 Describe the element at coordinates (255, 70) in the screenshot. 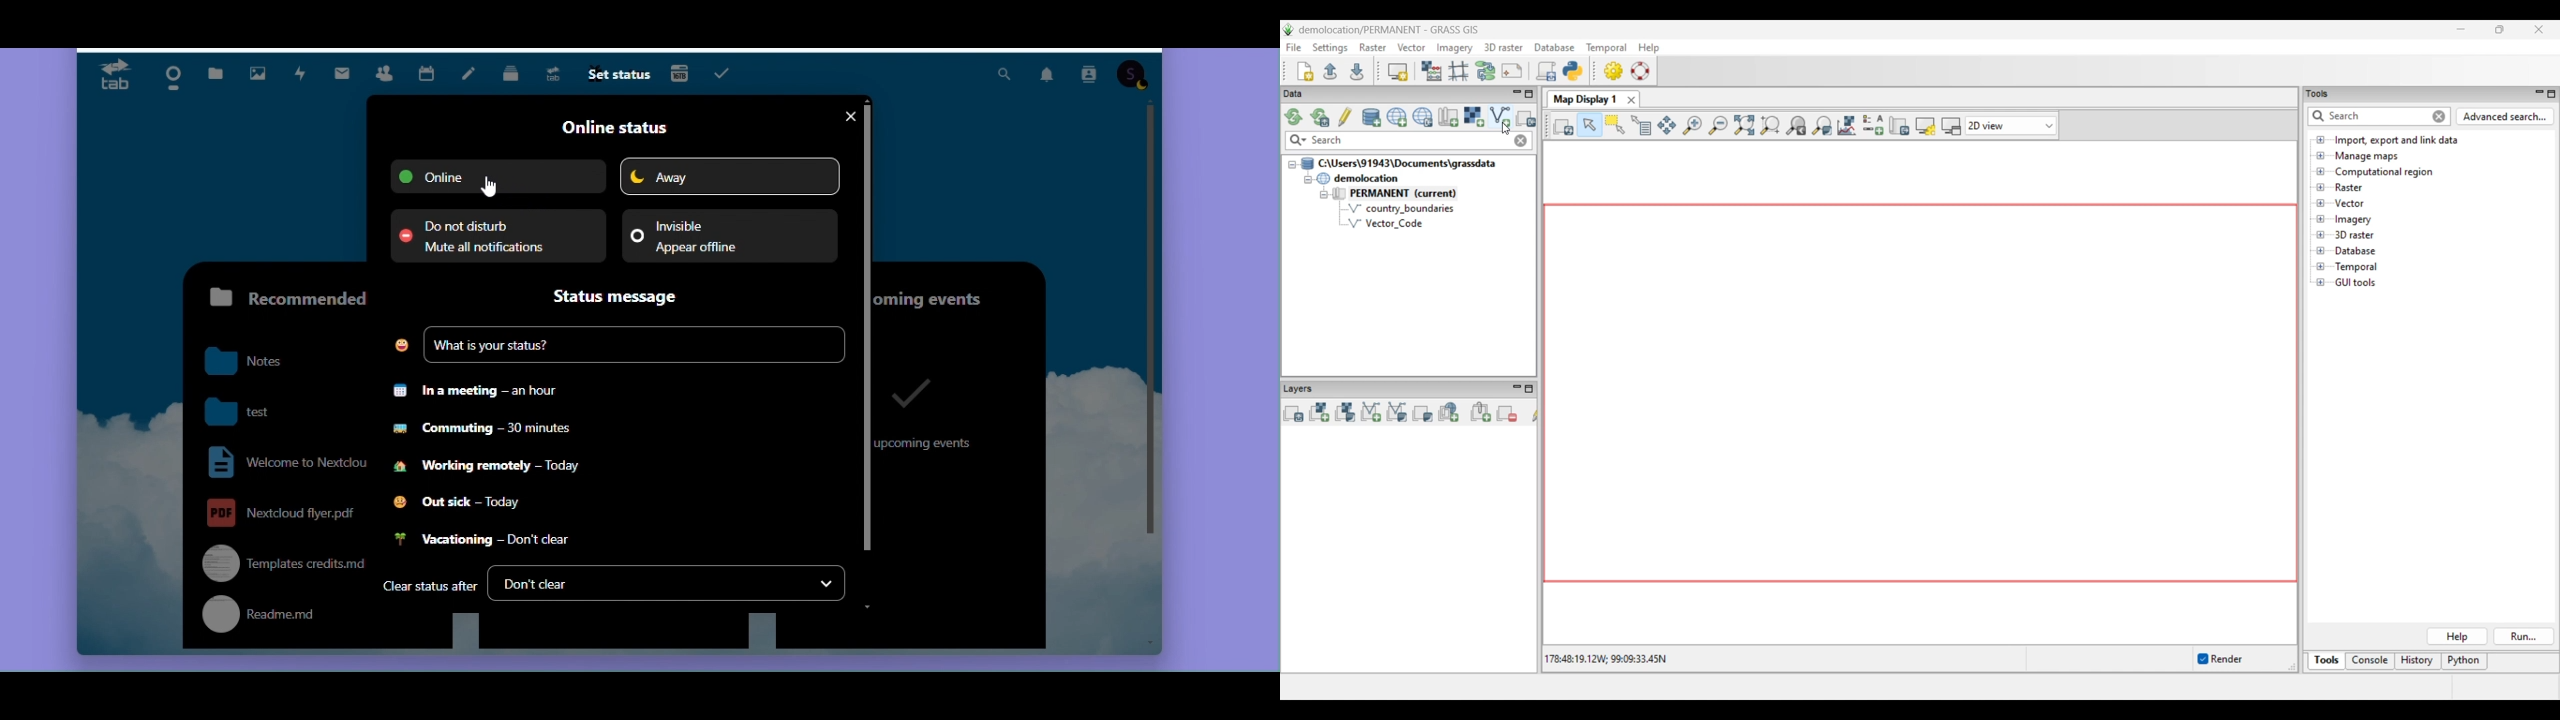

I see `Photos` at that location.